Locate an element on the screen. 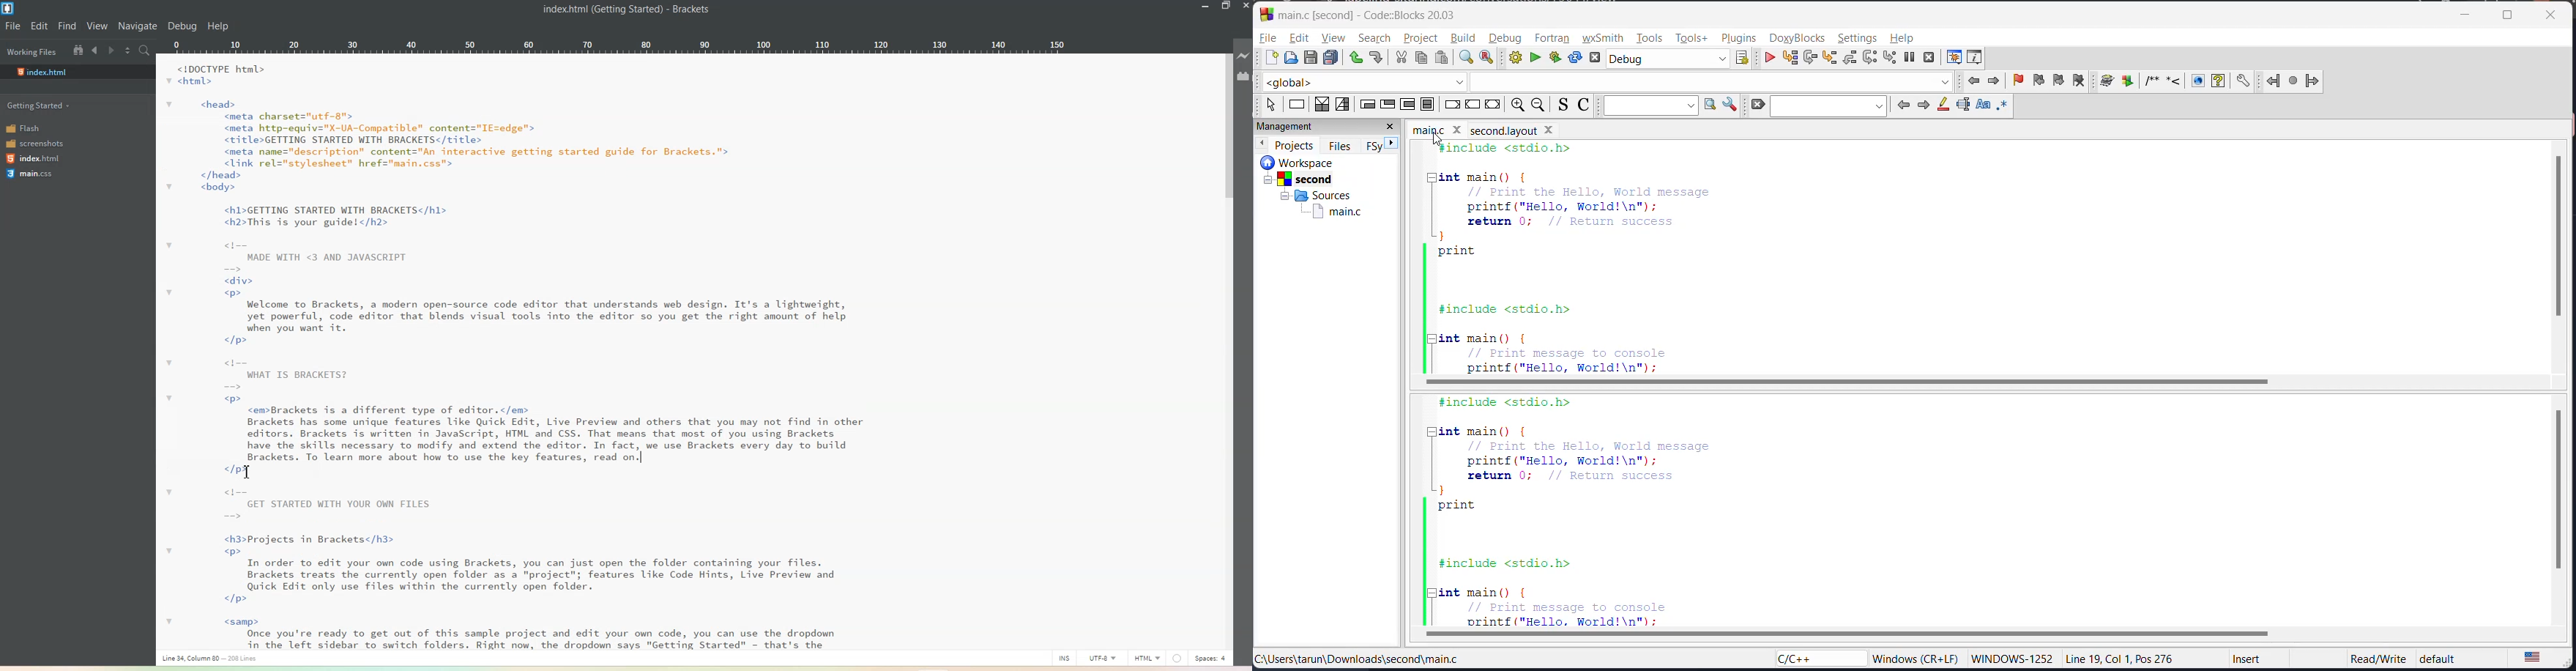  zoom out is located at coordinates (1538, 105).